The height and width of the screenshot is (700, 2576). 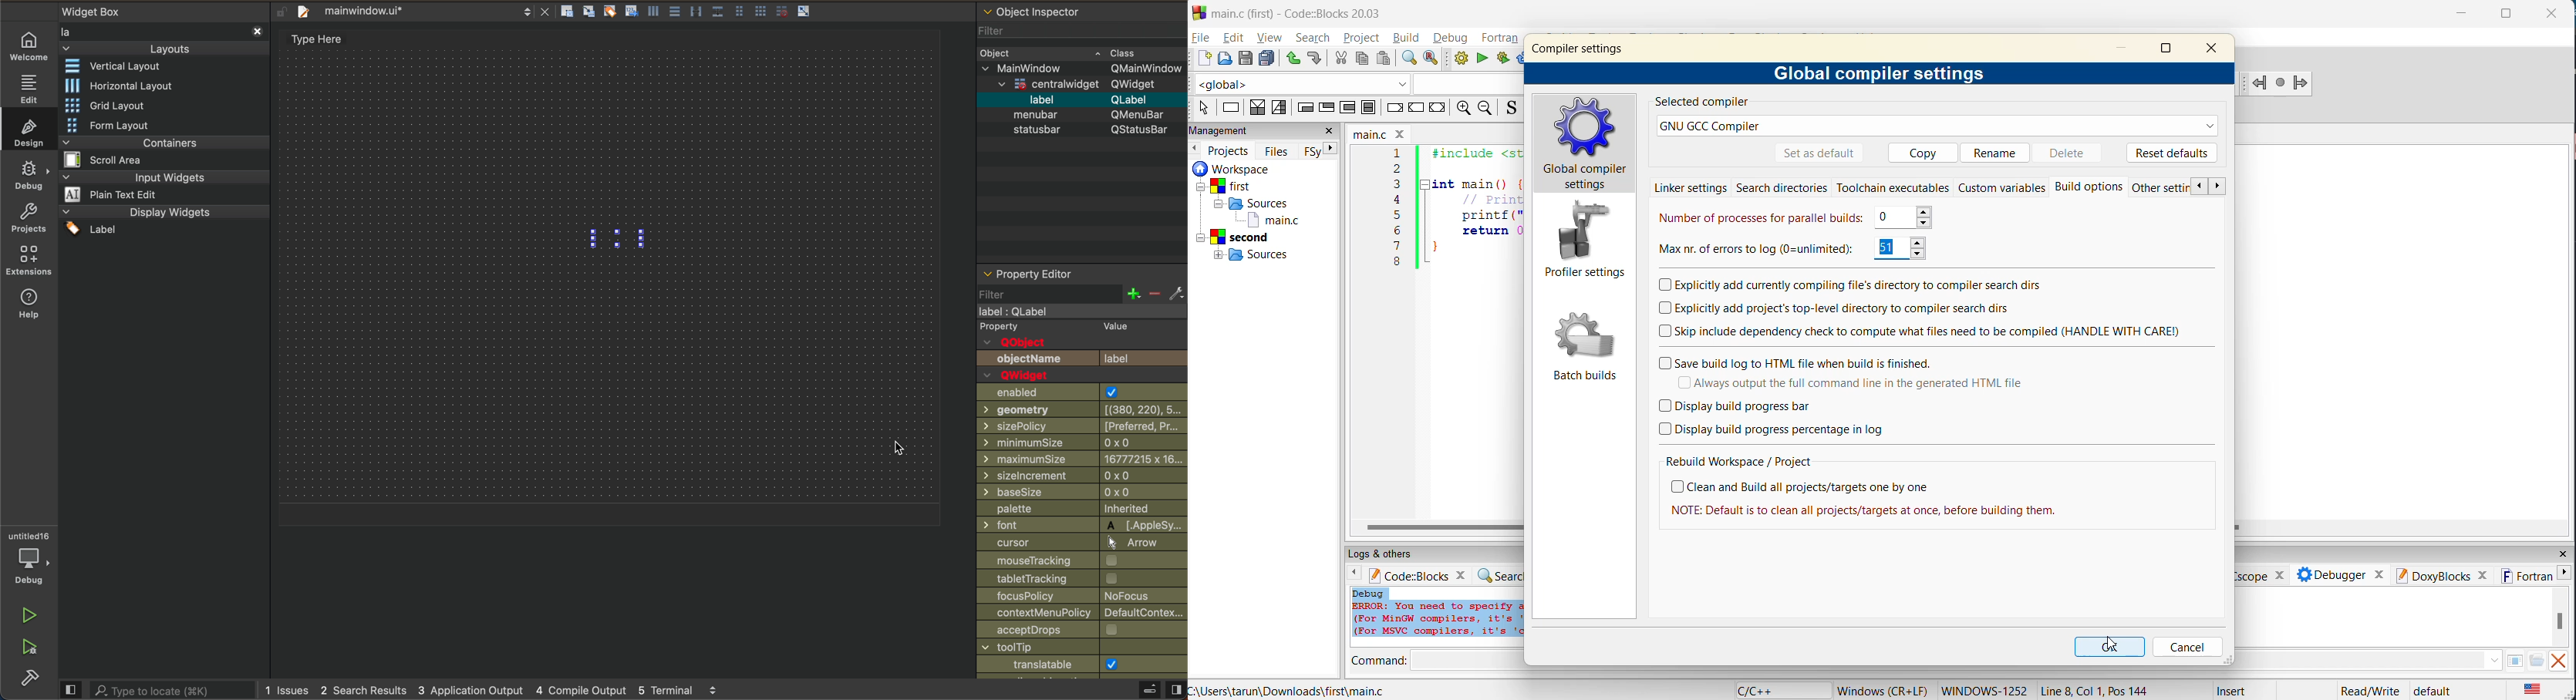 I want to click on design, so click(x=29, y=132).